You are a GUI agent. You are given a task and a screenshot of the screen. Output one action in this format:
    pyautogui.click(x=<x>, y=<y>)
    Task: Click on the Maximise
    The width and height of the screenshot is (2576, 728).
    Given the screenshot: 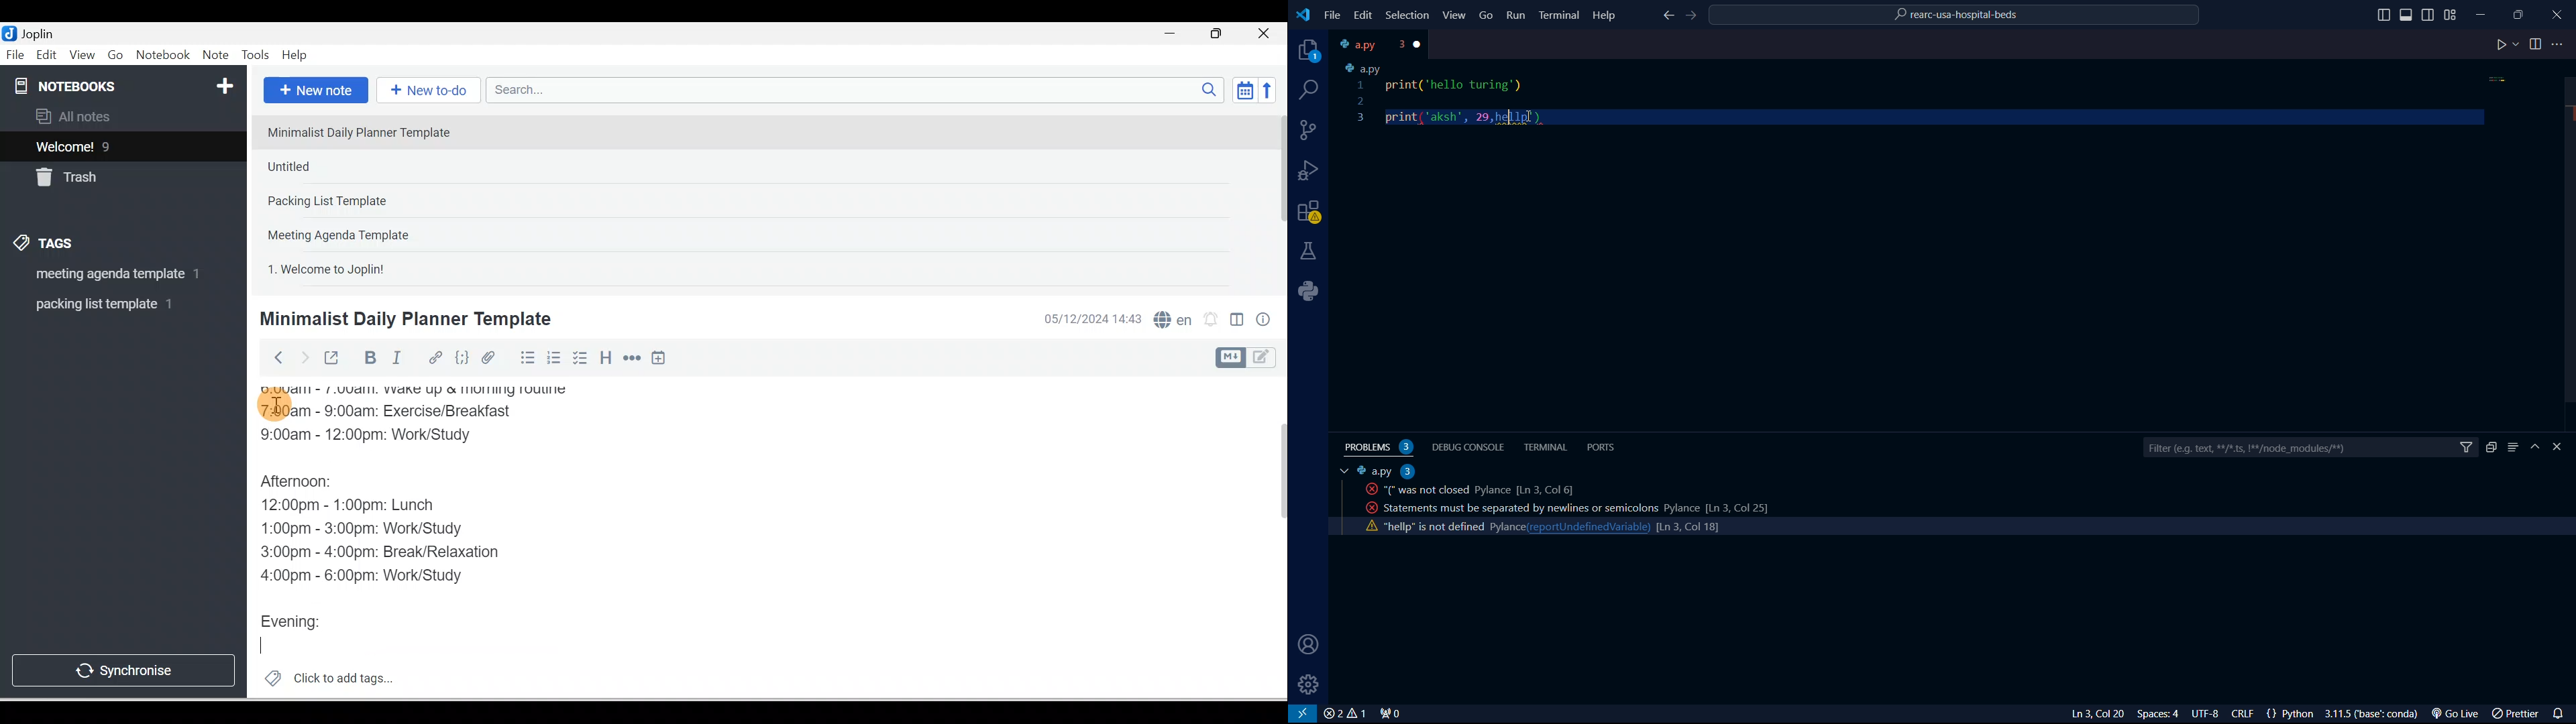 What is the action you would take?
    pyautogui.click(x=1221, y=34)
    